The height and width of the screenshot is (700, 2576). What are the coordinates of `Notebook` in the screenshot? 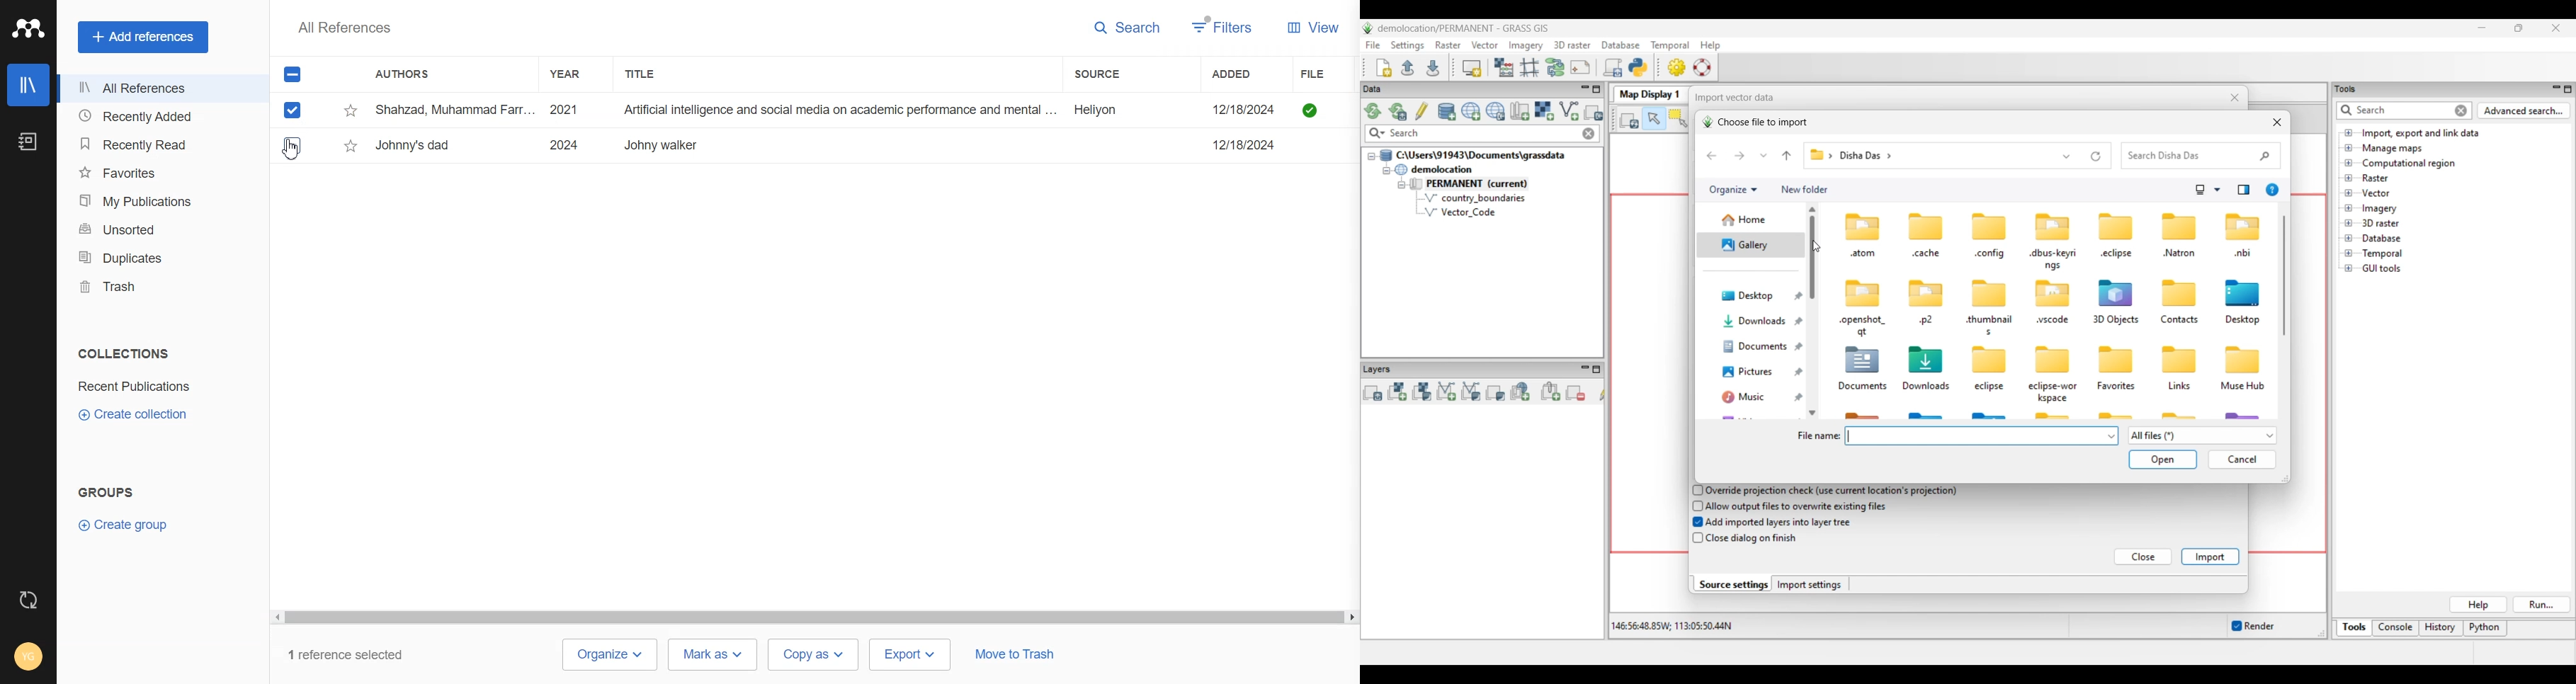 It's located at (28, 142).